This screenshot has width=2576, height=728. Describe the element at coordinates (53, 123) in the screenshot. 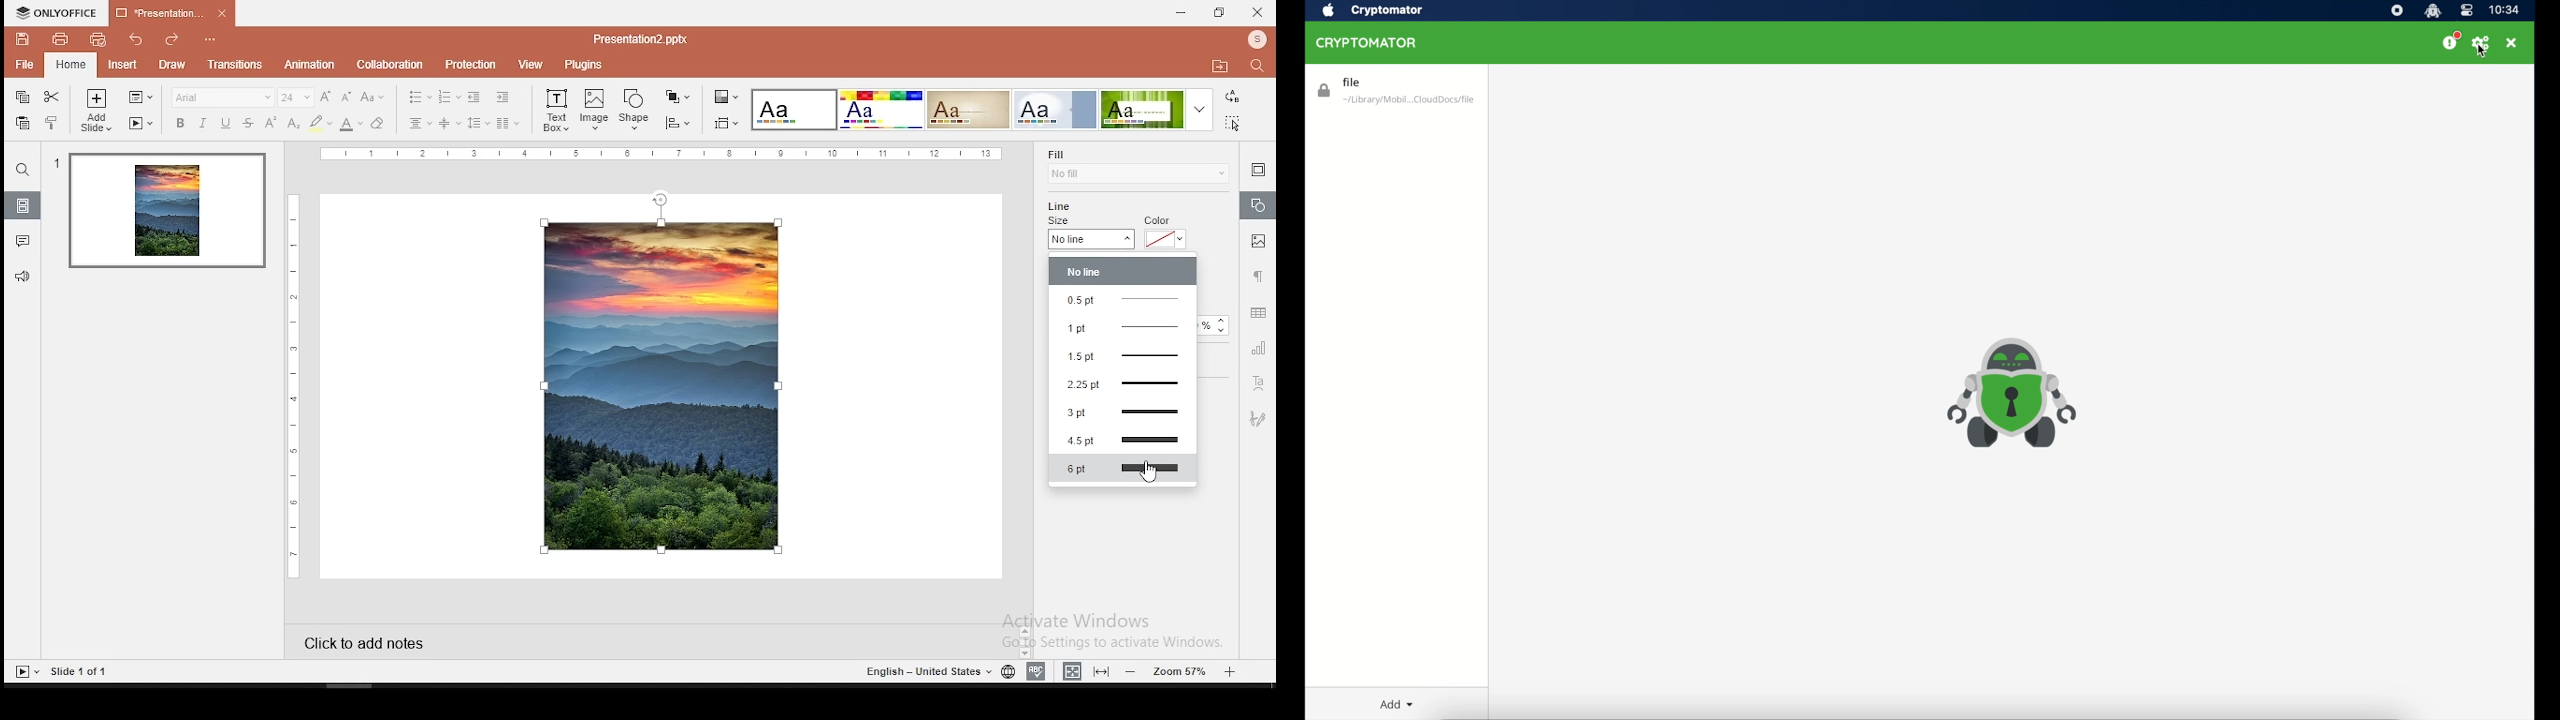

I see `clone formatting` at that location.